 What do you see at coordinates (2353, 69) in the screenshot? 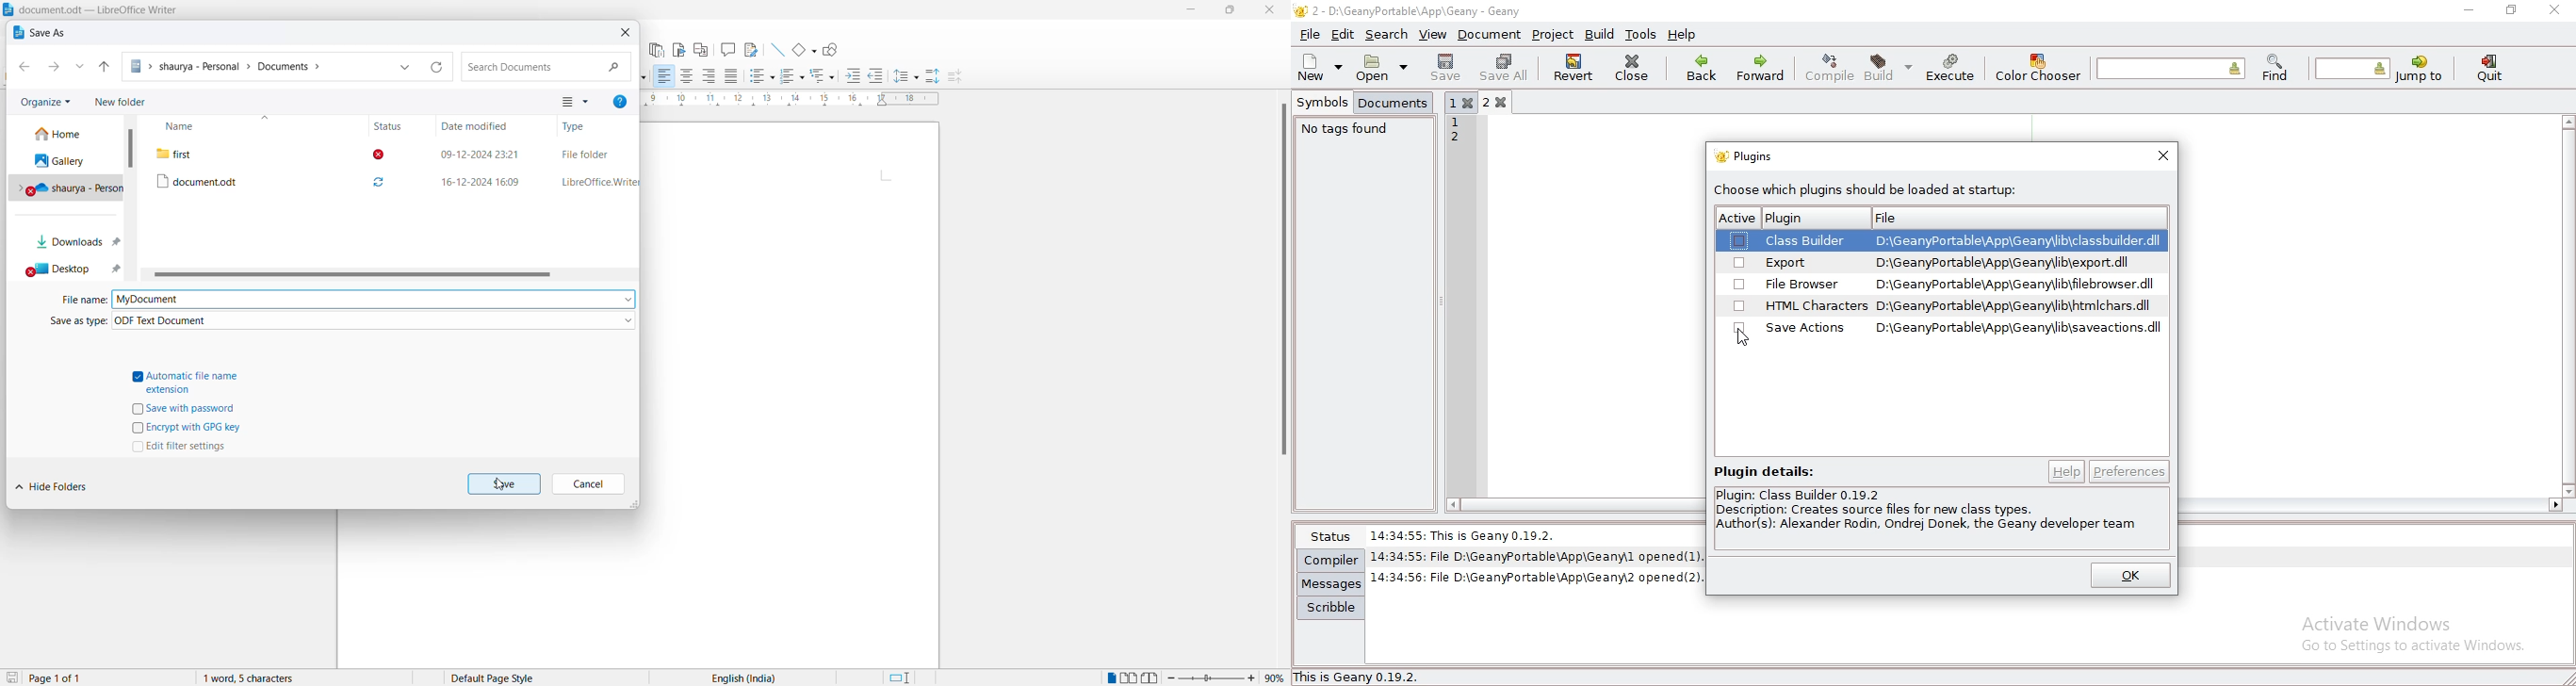
I see `jump to the entered line number` at bounding box center [2353, 69].